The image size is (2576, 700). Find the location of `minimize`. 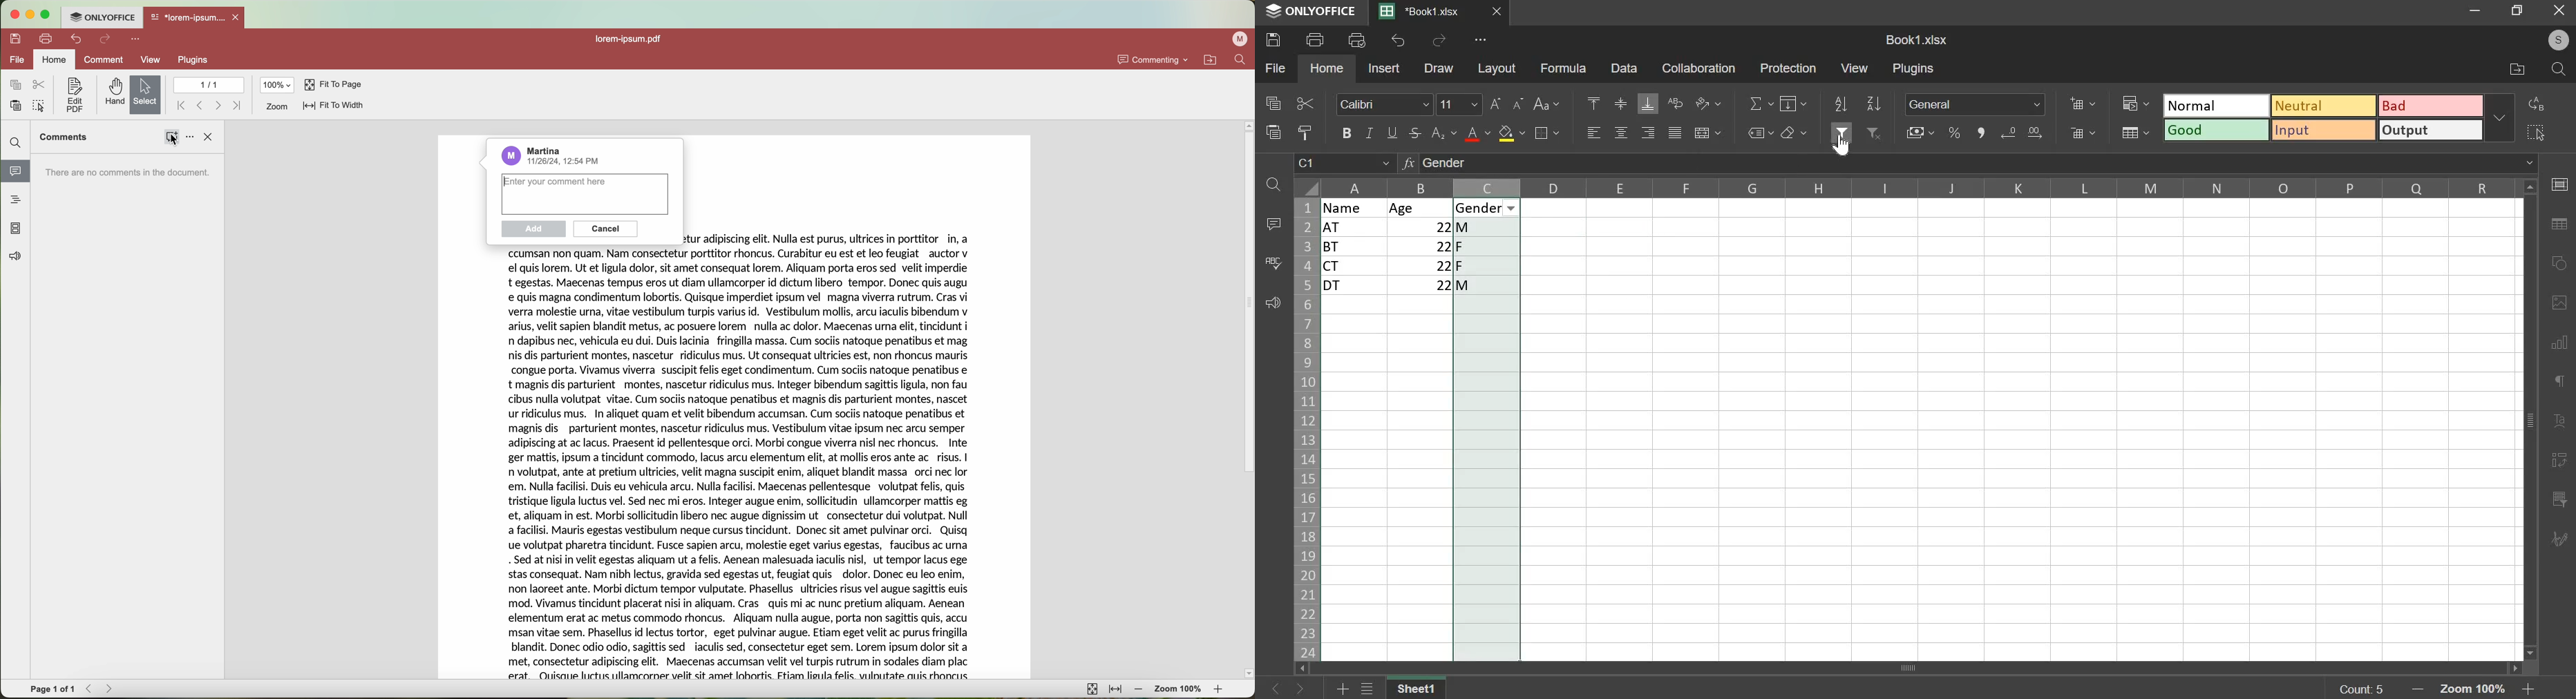

minimize is located at coordinates (29, 15).